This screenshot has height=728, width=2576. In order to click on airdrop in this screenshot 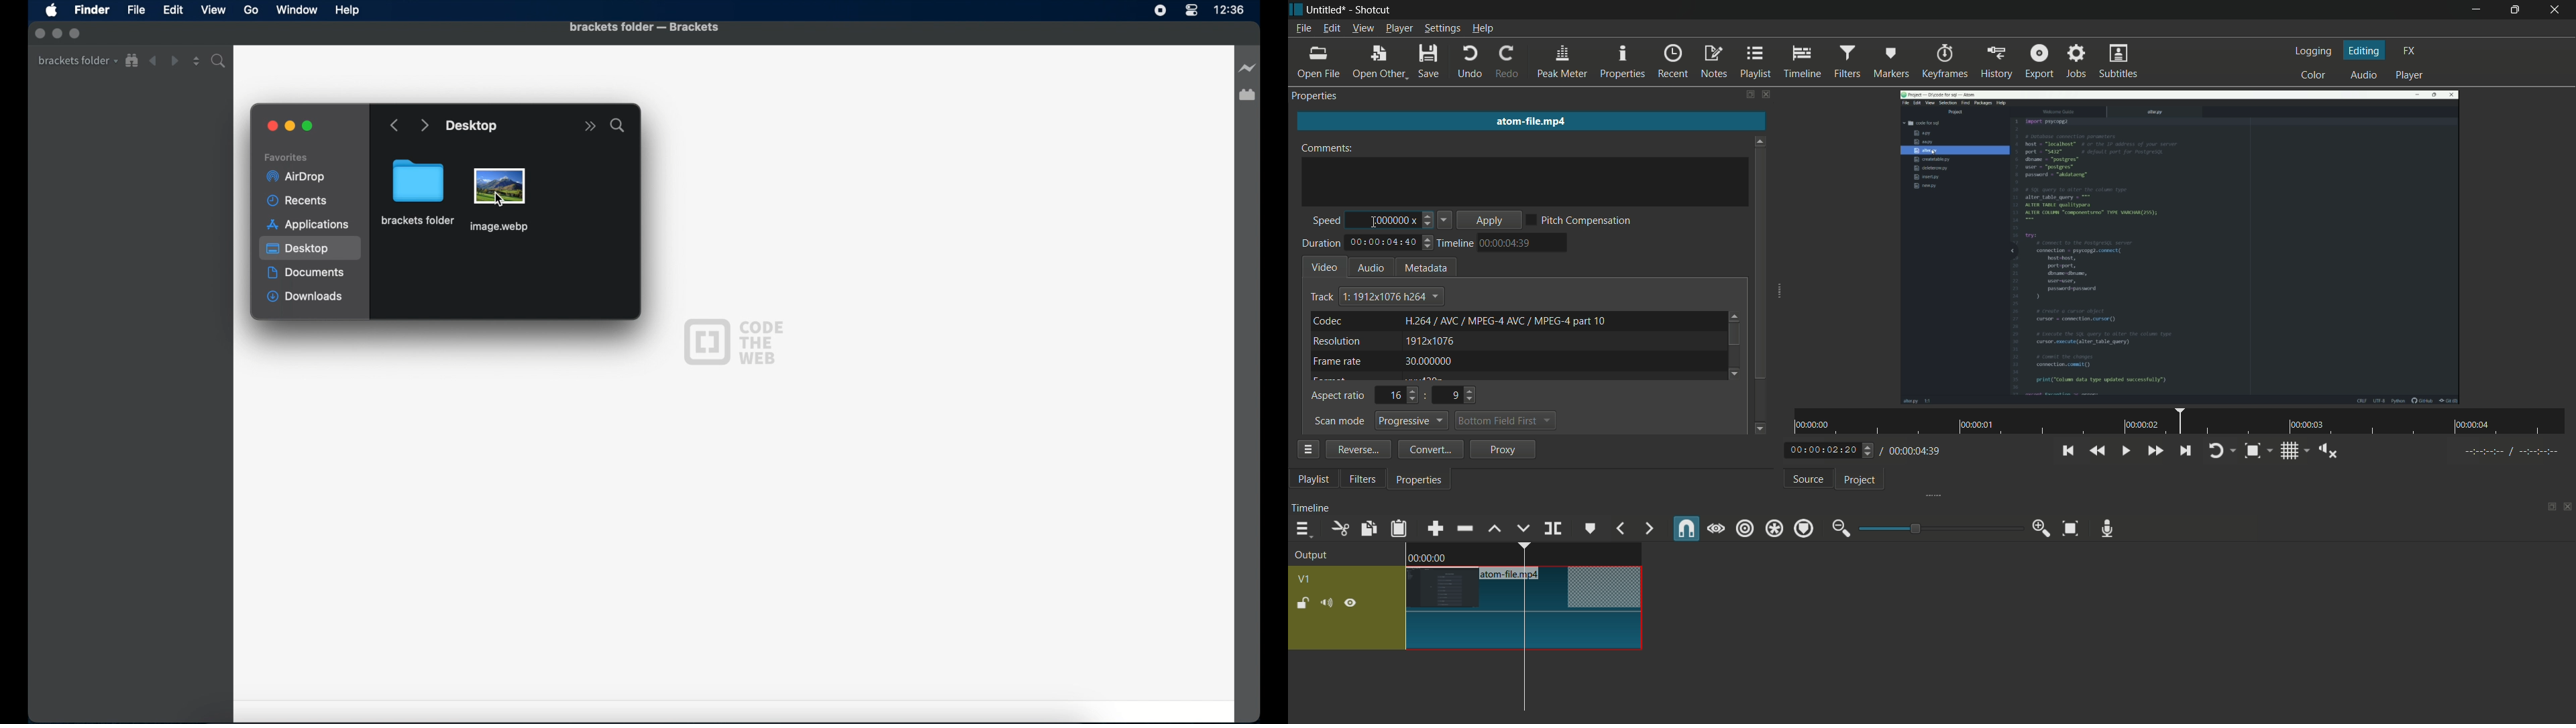, I will do `click(295, 177)`.